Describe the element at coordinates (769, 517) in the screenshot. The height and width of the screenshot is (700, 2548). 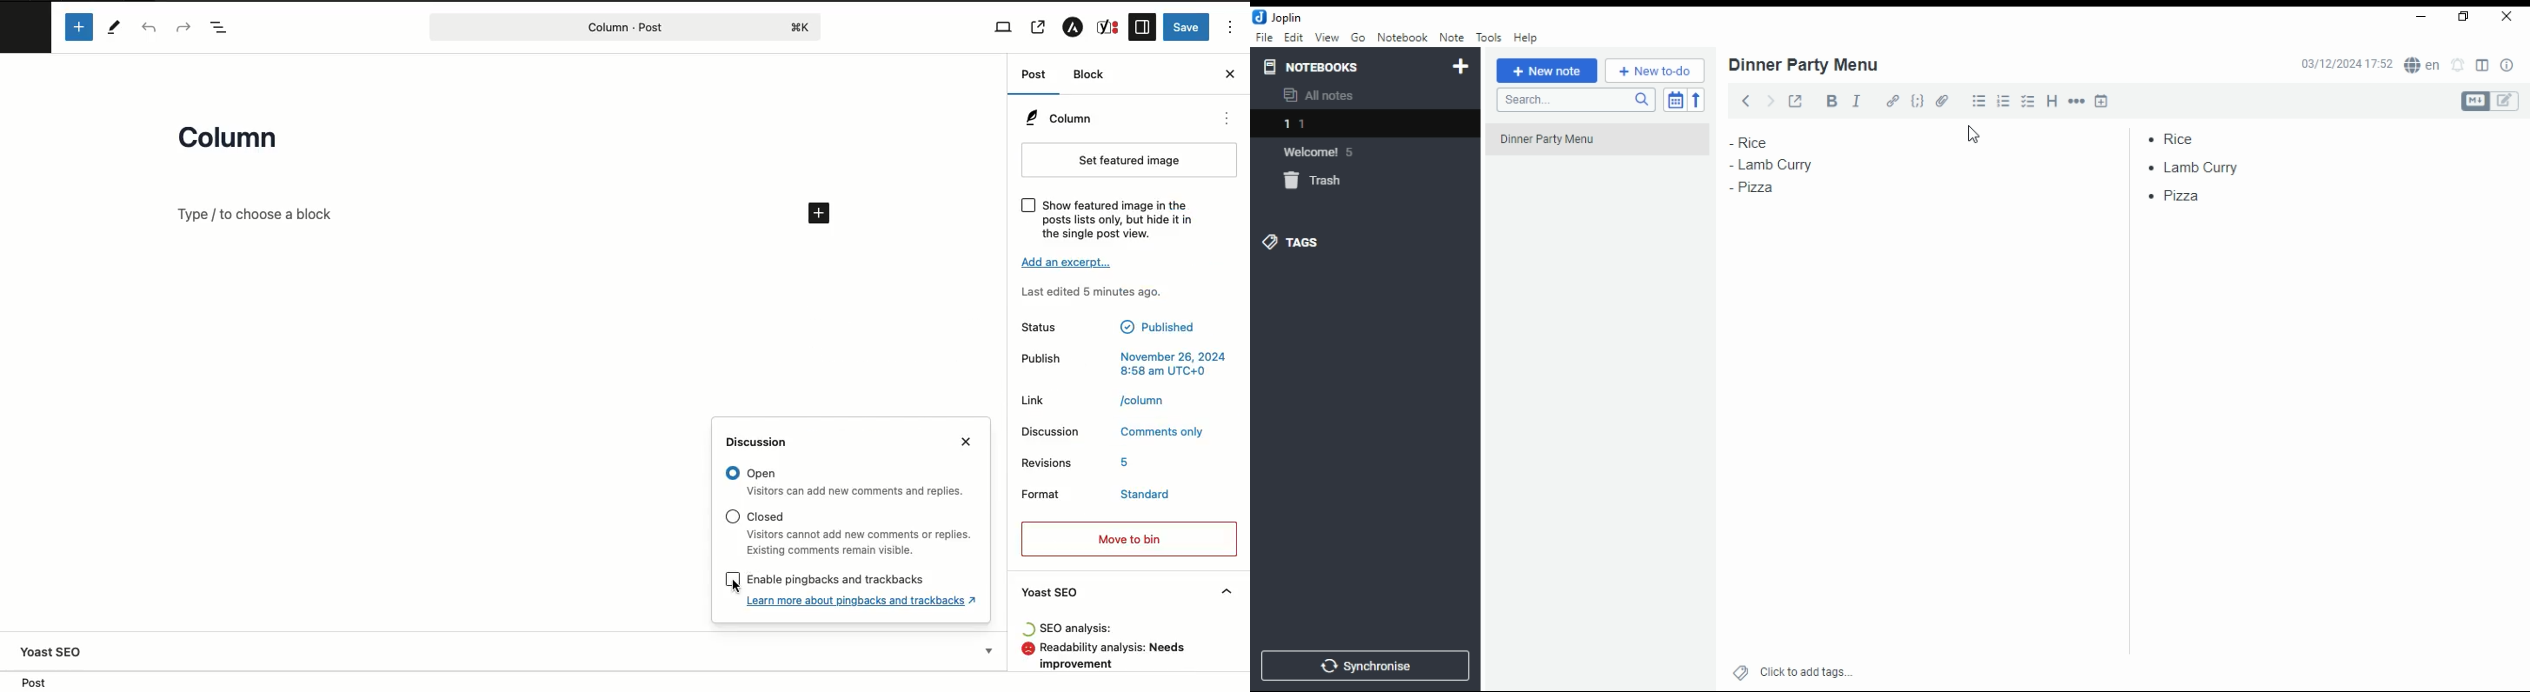
I see `` at that location.